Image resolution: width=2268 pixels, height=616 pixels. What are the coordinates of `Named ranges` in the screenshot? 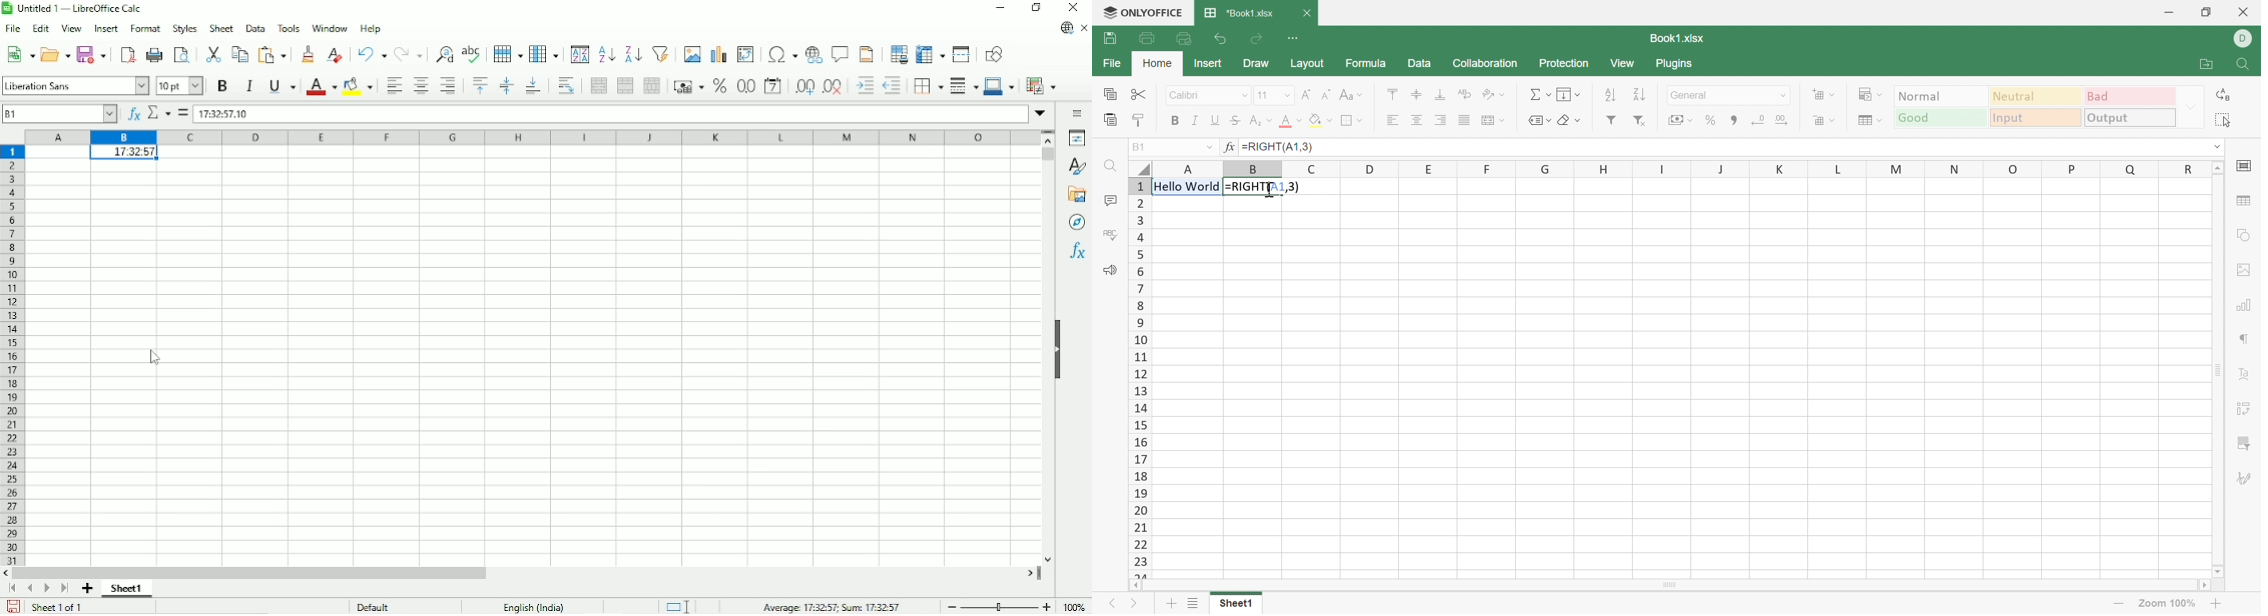 It's located at (1540, 122).